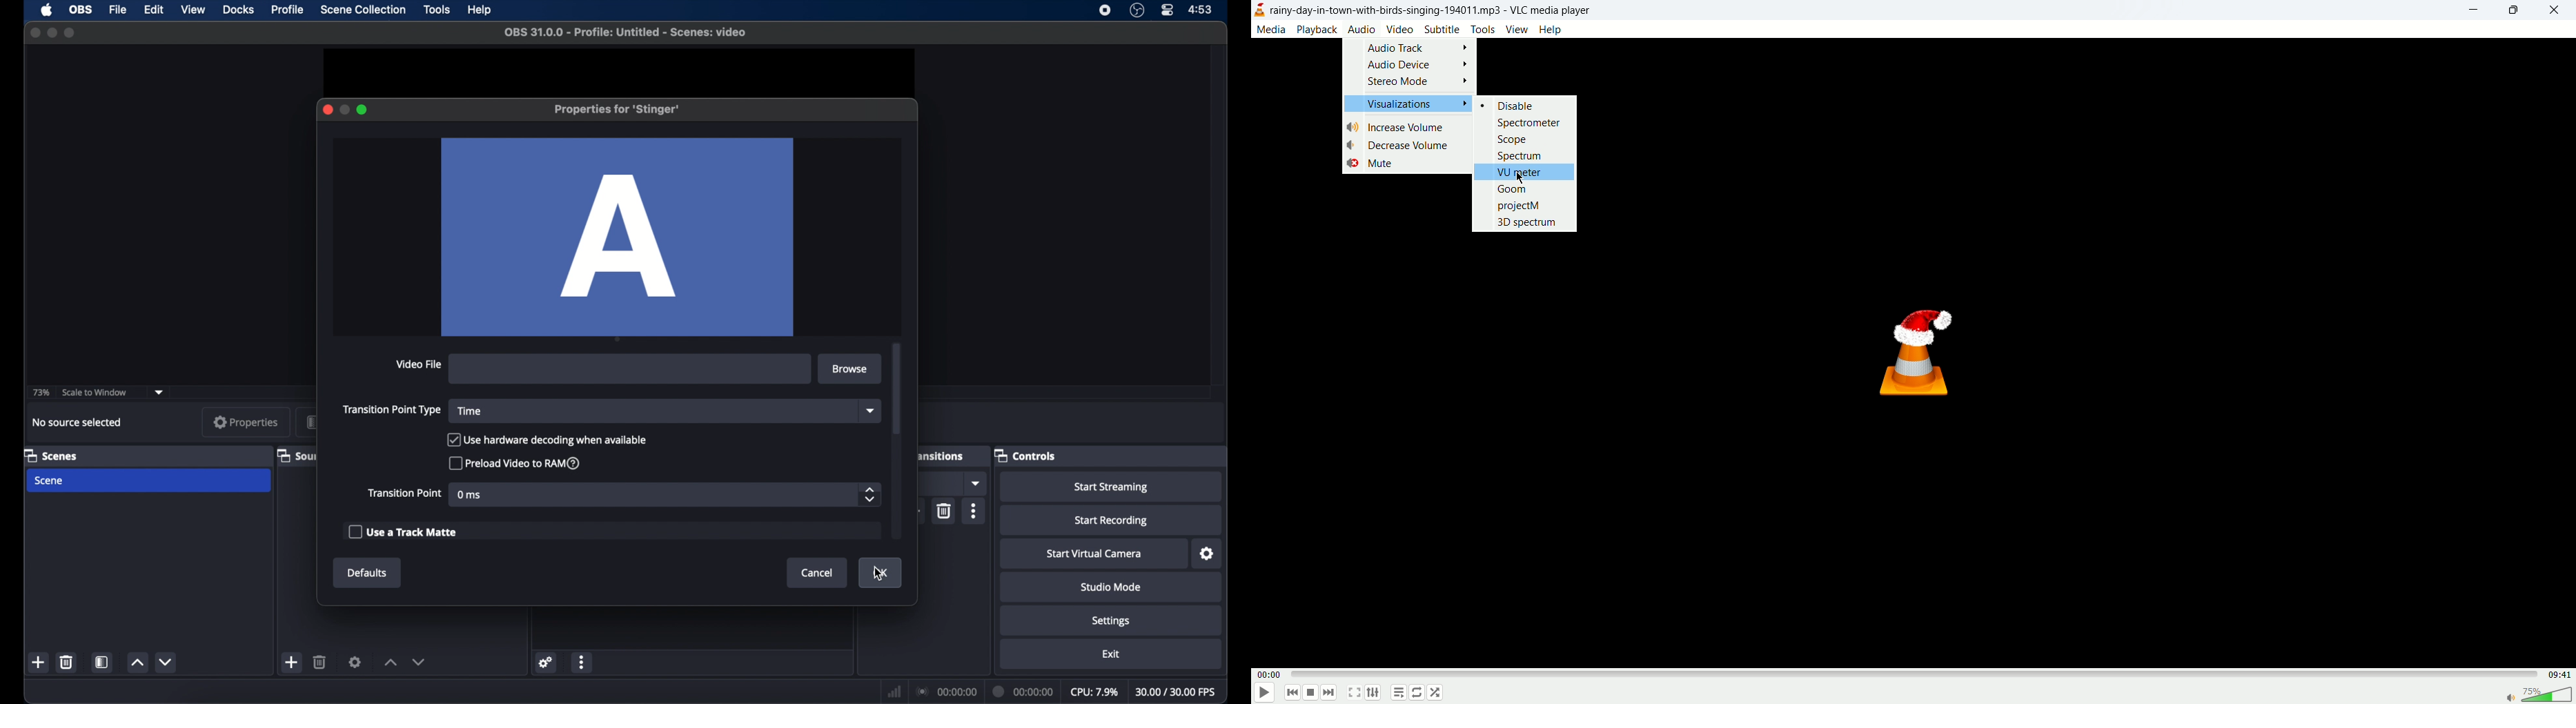  I want to click on maximize, so click(362, 110).